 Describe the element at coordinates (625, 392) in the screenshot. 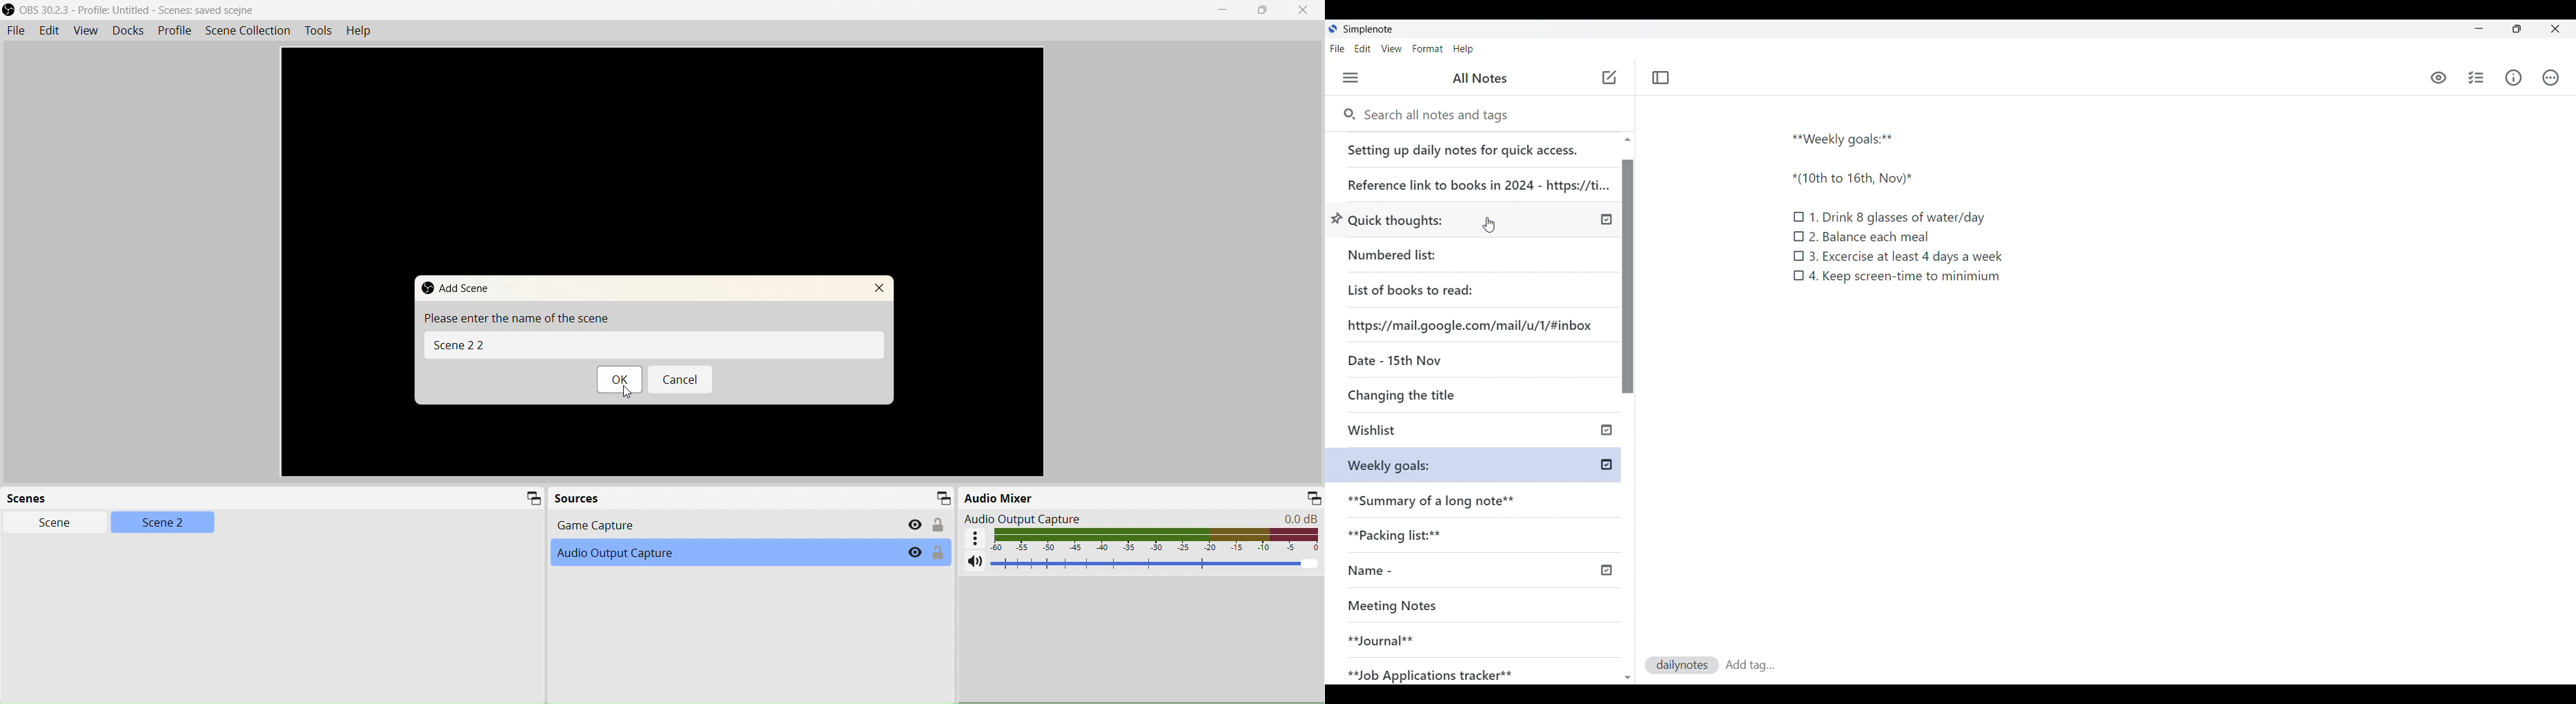

I see `Cursor` at that location.